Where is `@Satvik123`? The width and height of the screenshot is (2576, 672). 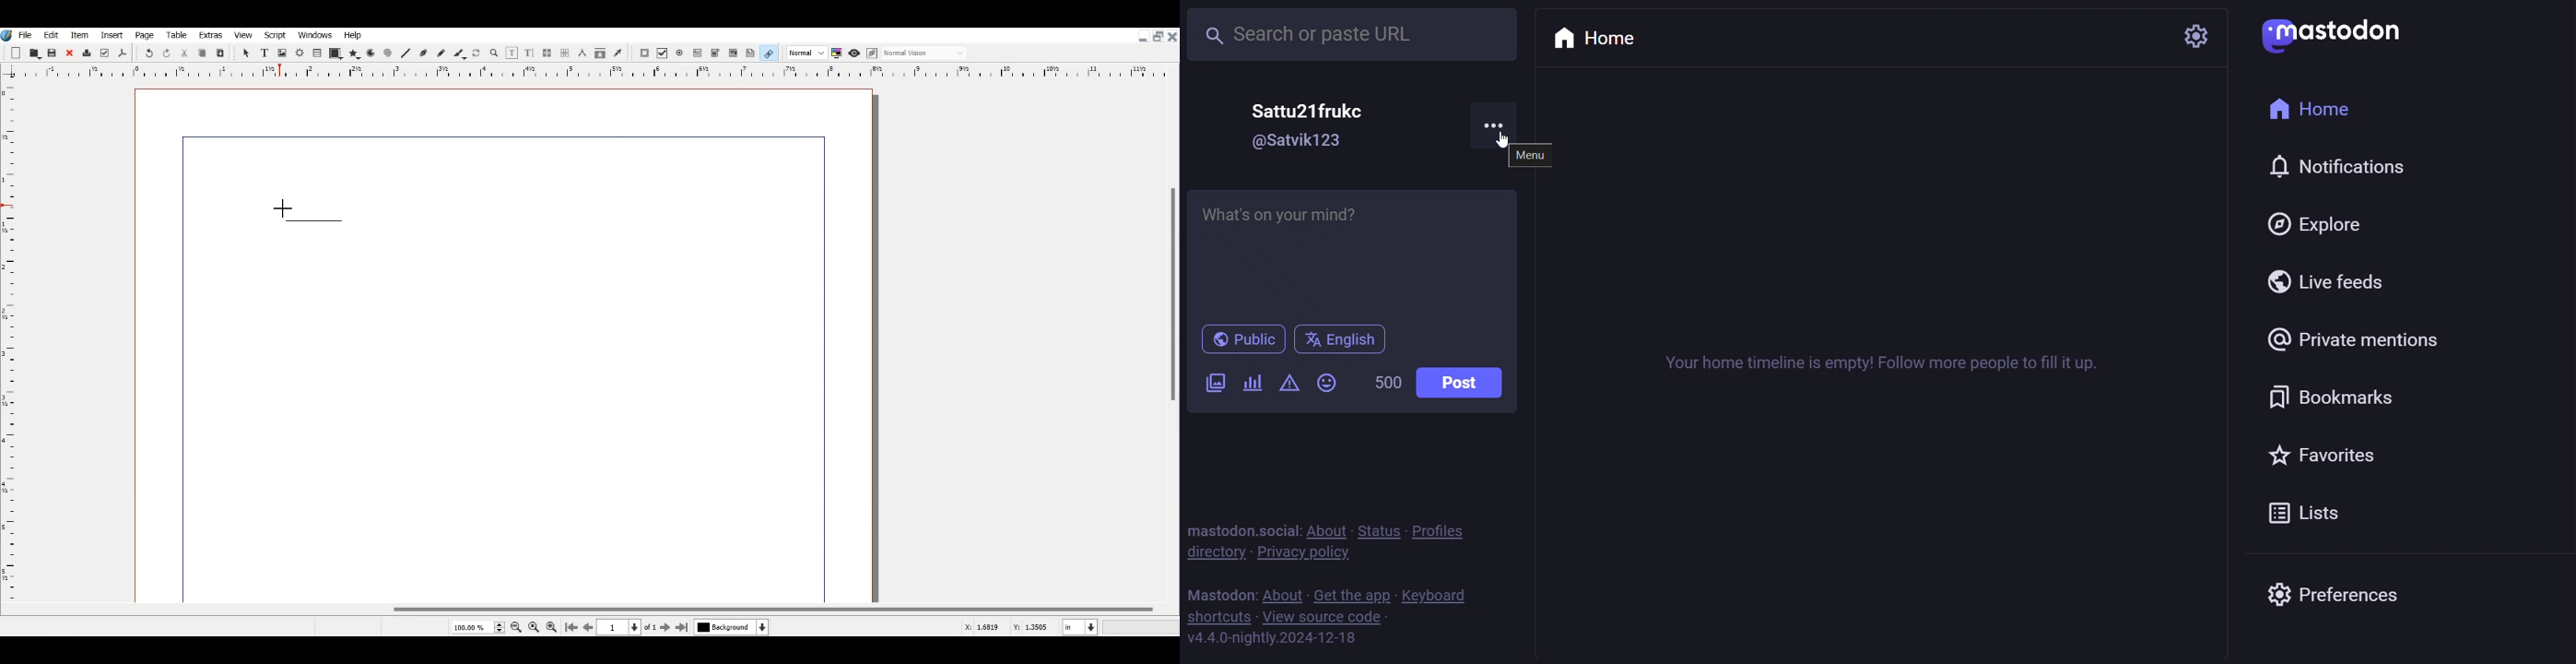 @Satvik123 is located at coordinates (1300, 141).